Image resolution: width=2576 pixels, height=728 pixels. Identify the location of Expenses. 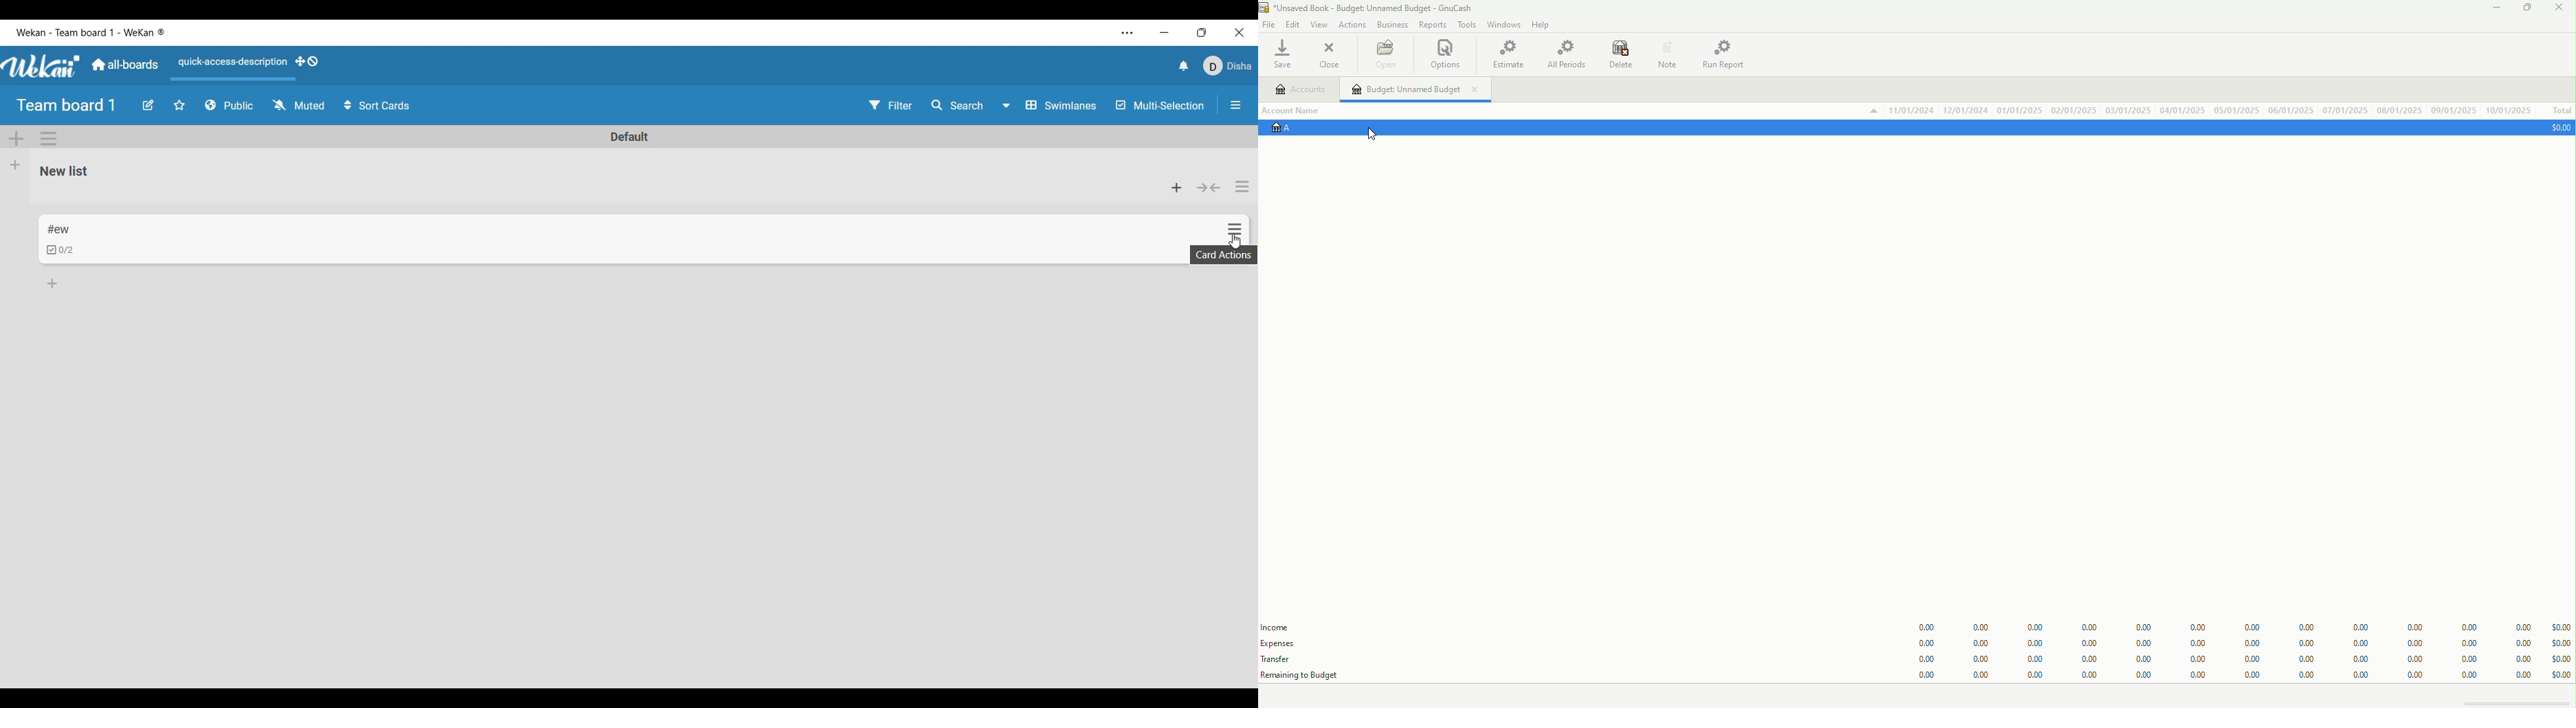
(1292, 644).